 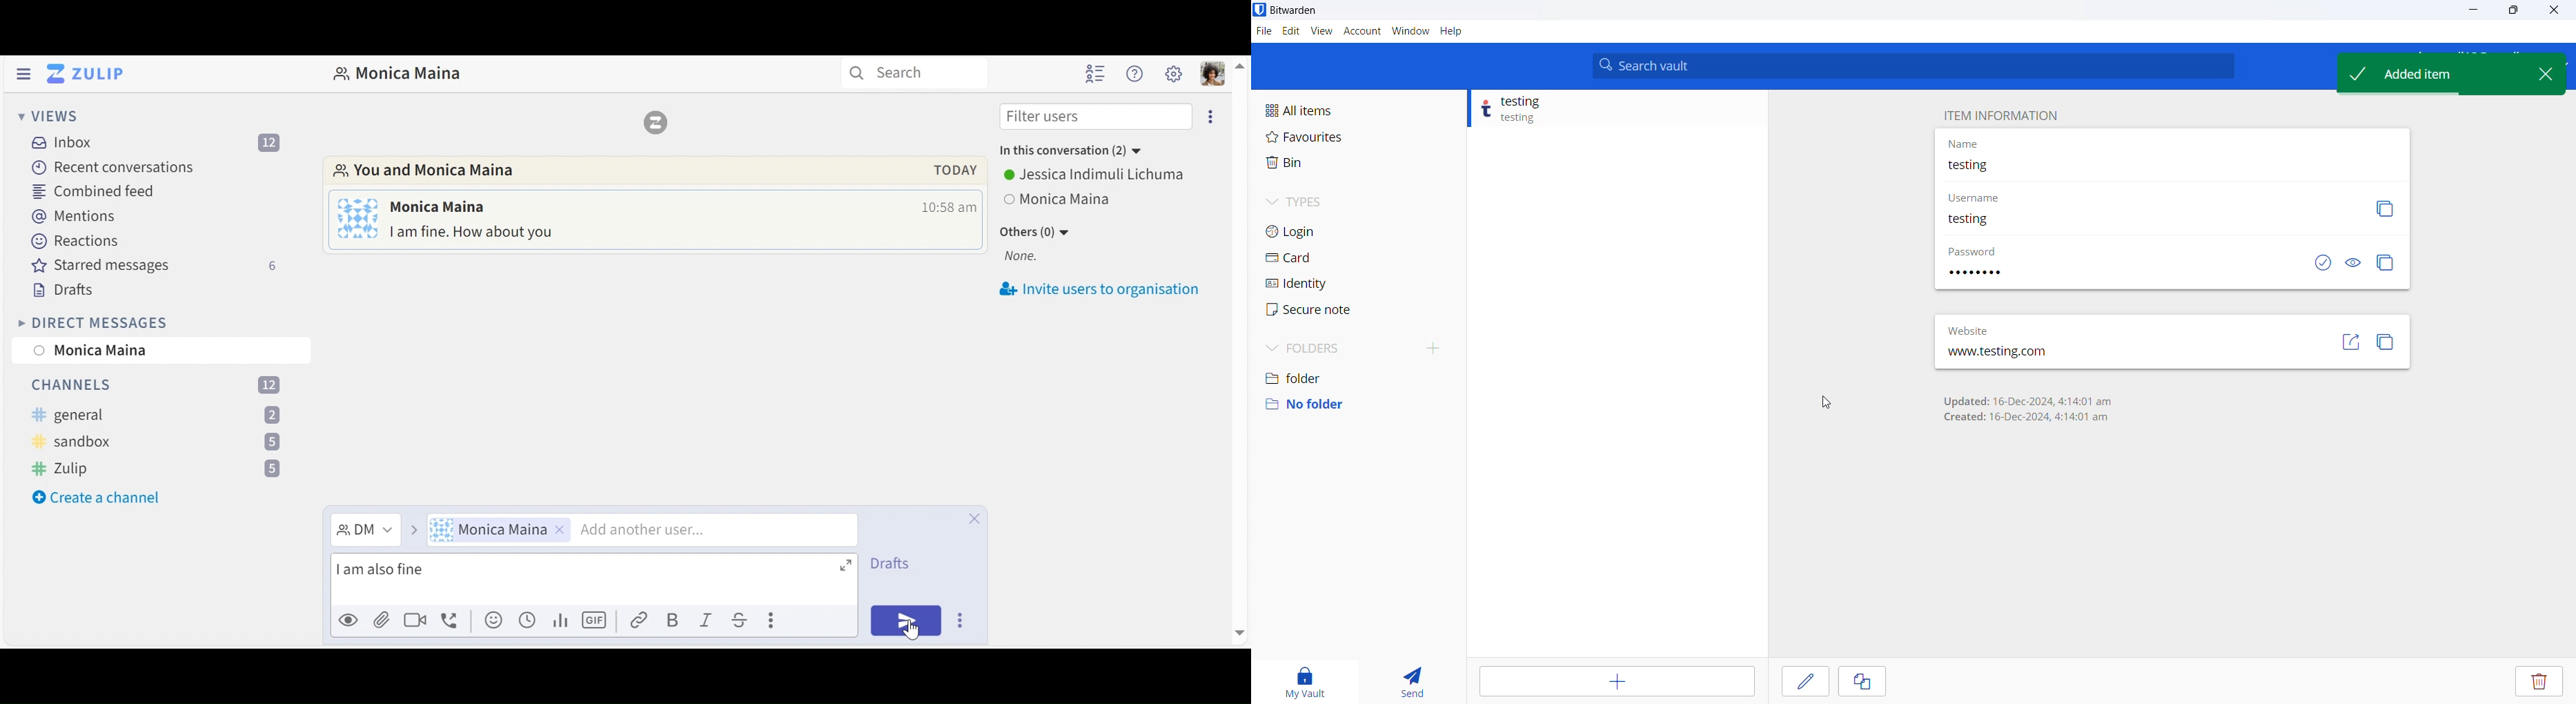 What do you see at coordinates (1239, 632) in the screenshot?
I see `move down` at bounding box center [1239, 632].